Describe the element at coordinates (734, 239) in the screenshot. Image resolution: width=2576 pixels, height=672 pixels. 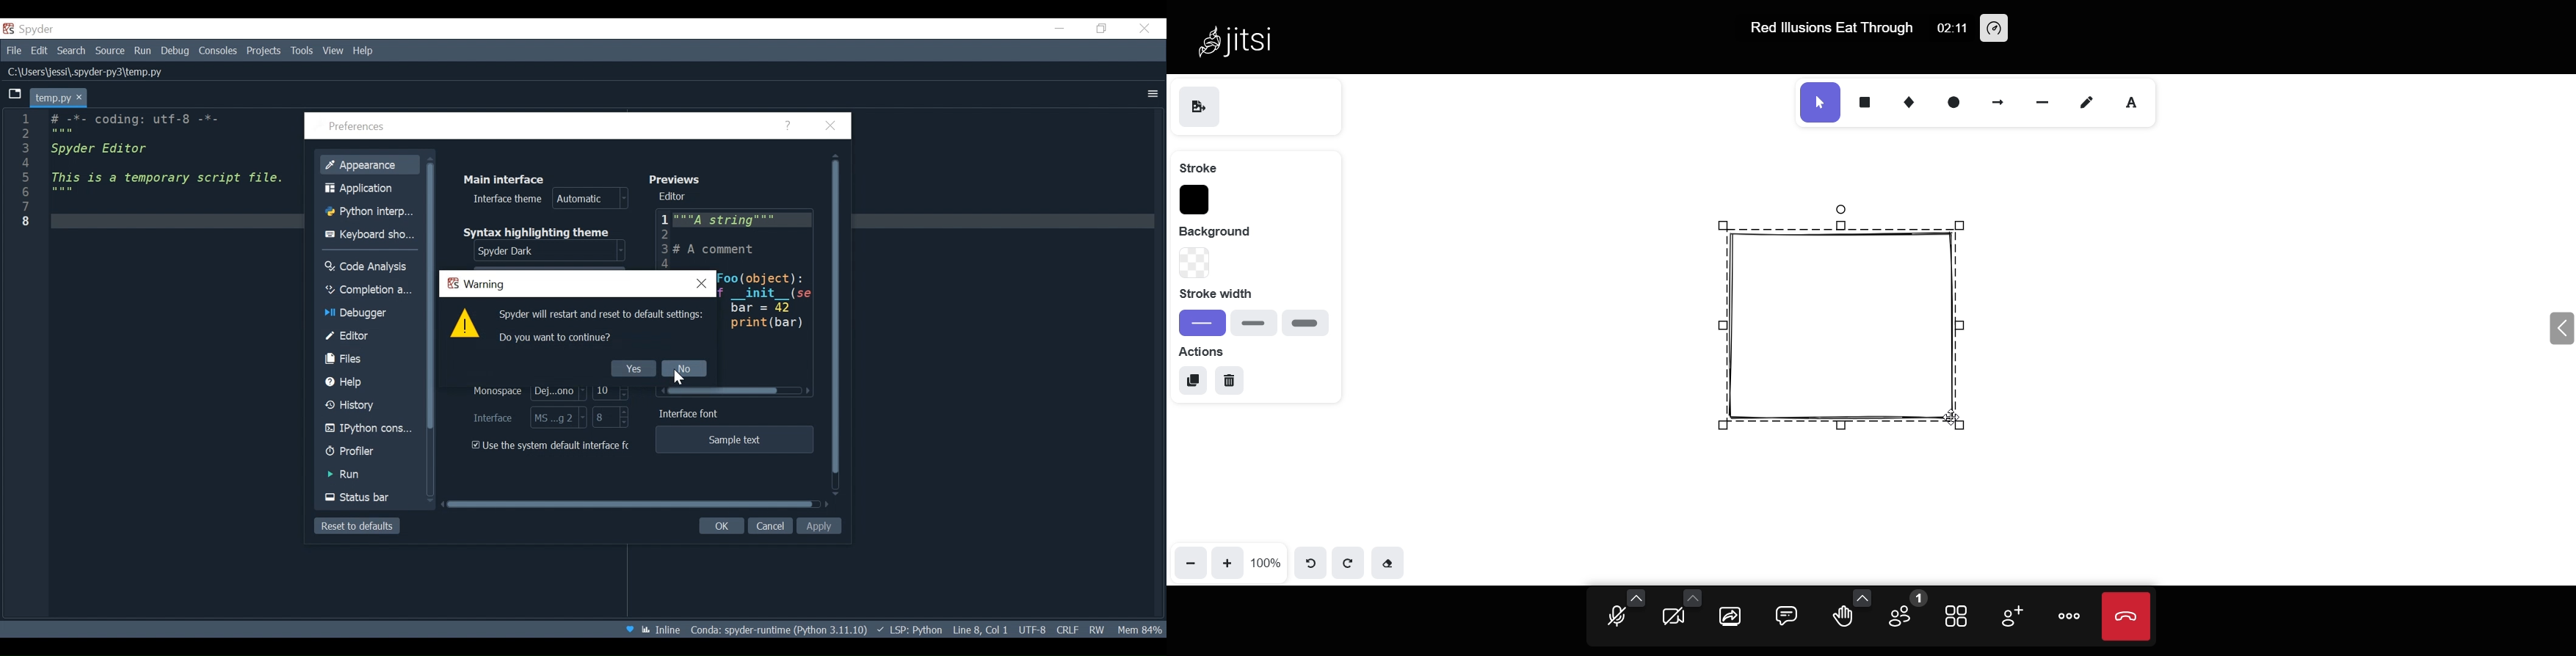
I see `Editor` at that location.